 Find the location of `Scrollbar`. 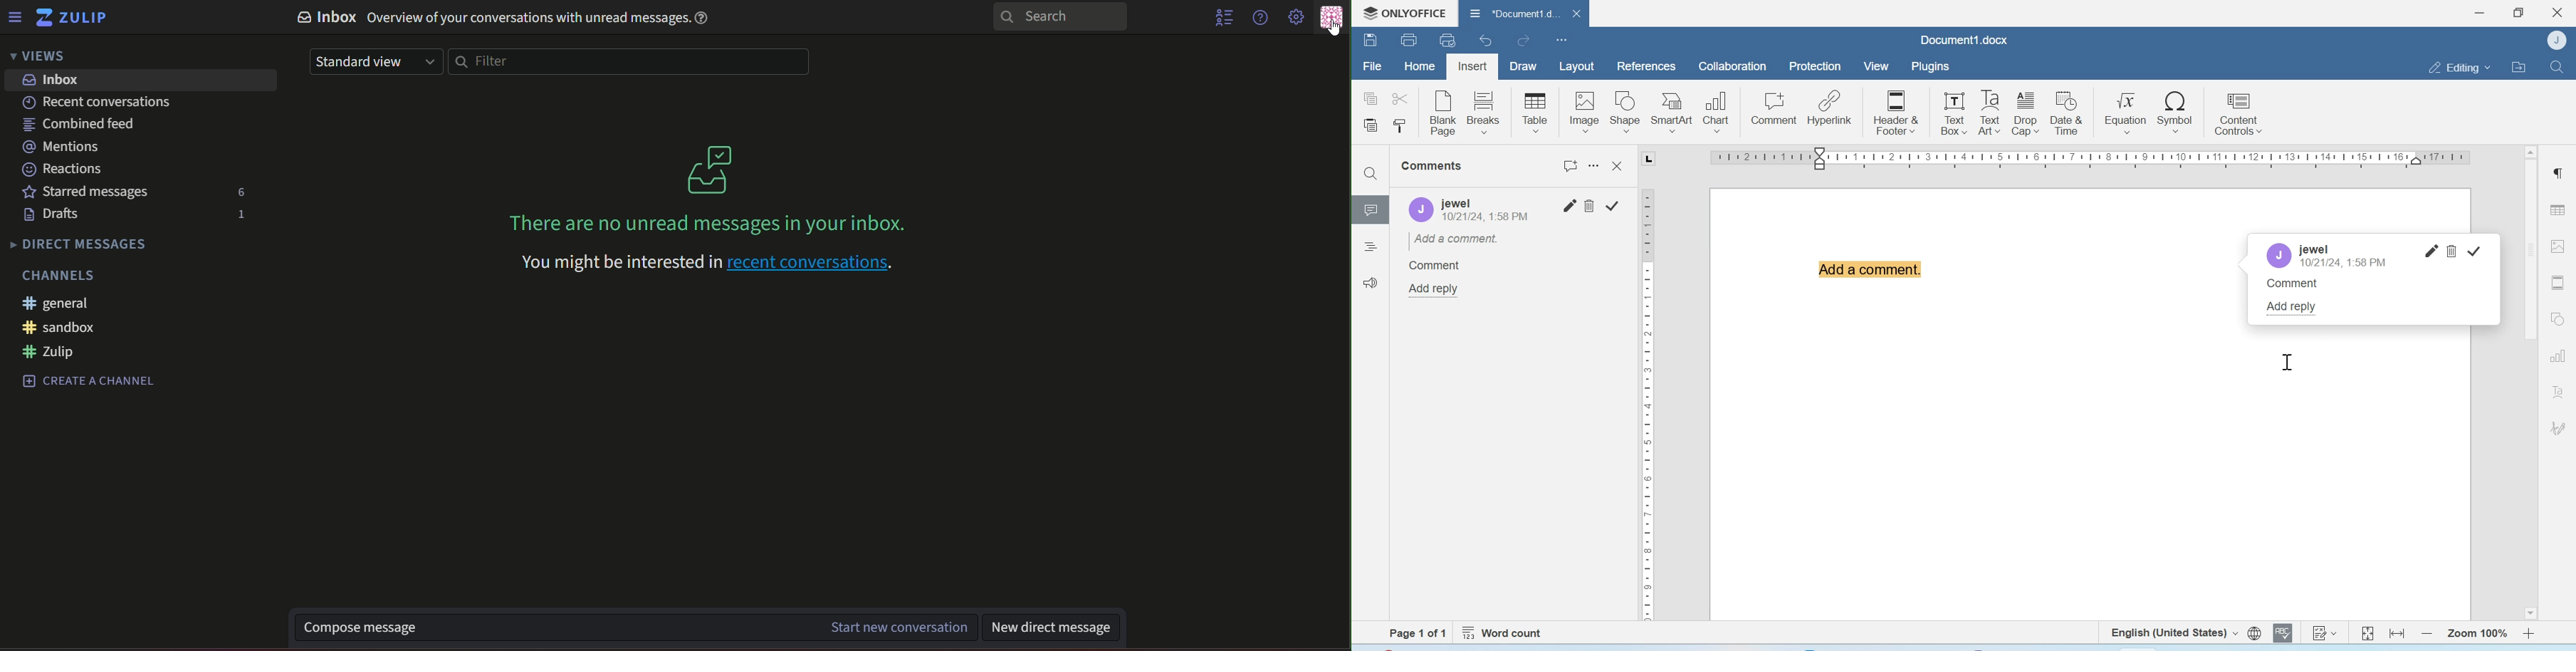

Scrollbar is located at coordinates (2530, 381).